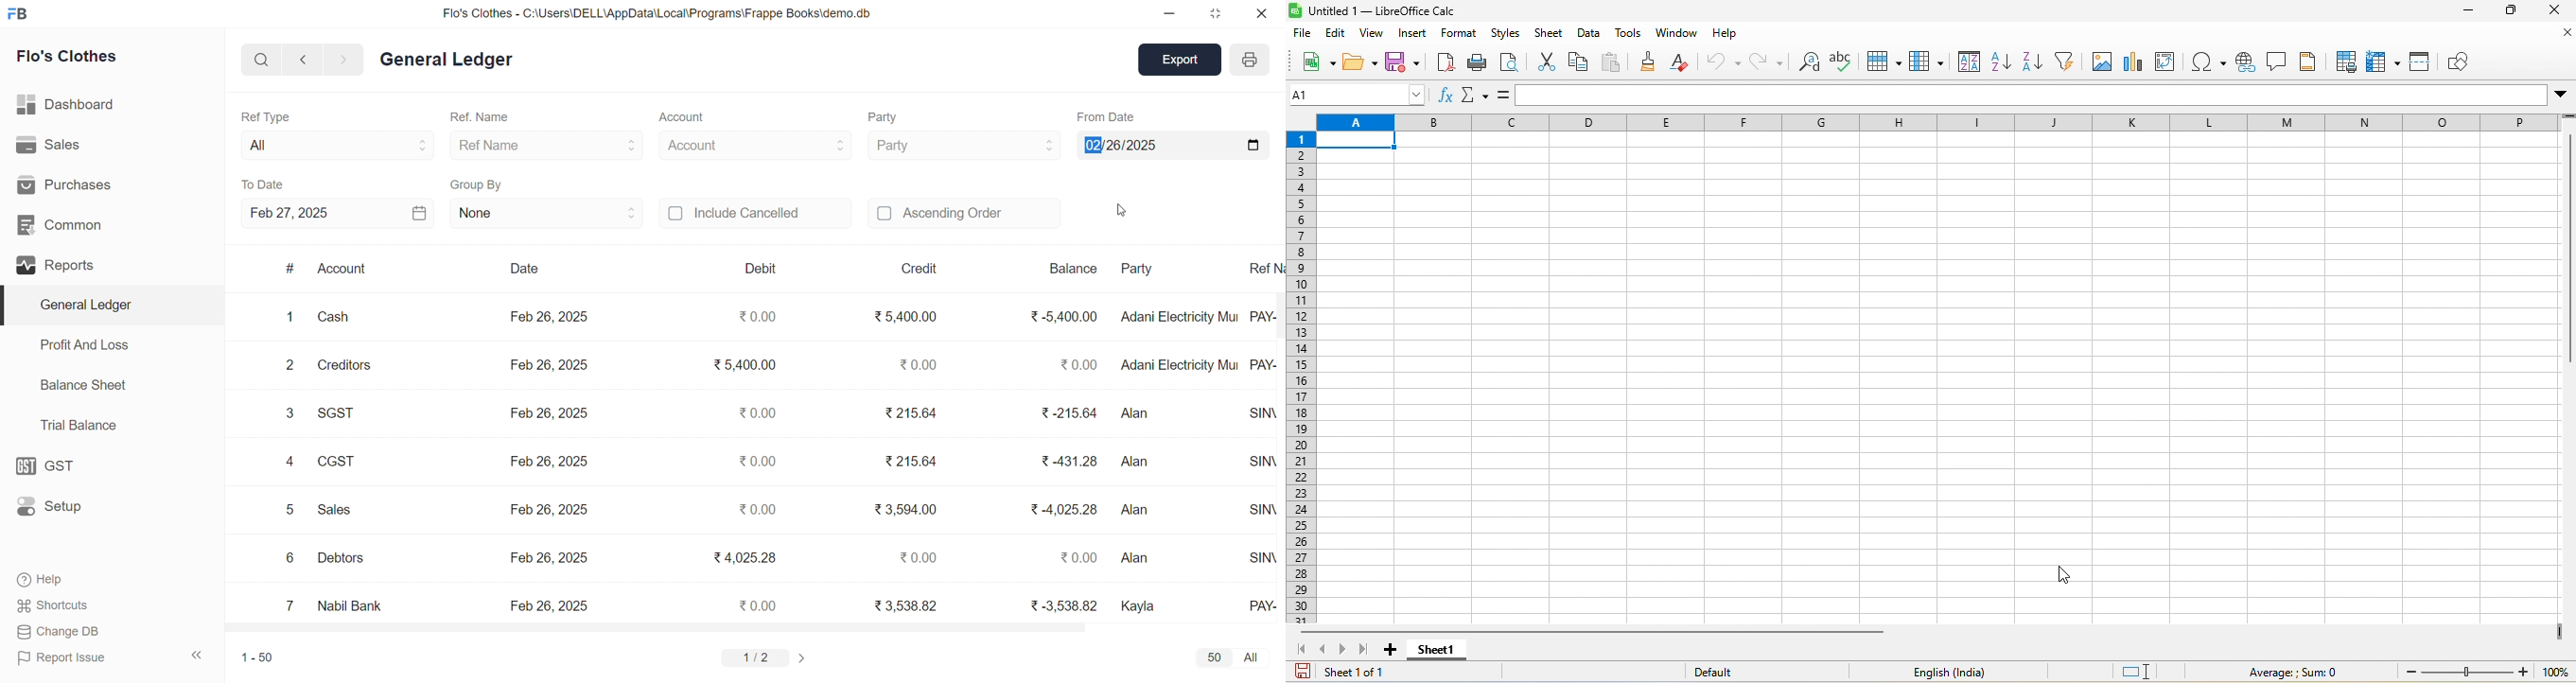  What do you see at coordinates (1141, 462) in the screenshot?
I see `Alan` at bounding box center [1141, 462].